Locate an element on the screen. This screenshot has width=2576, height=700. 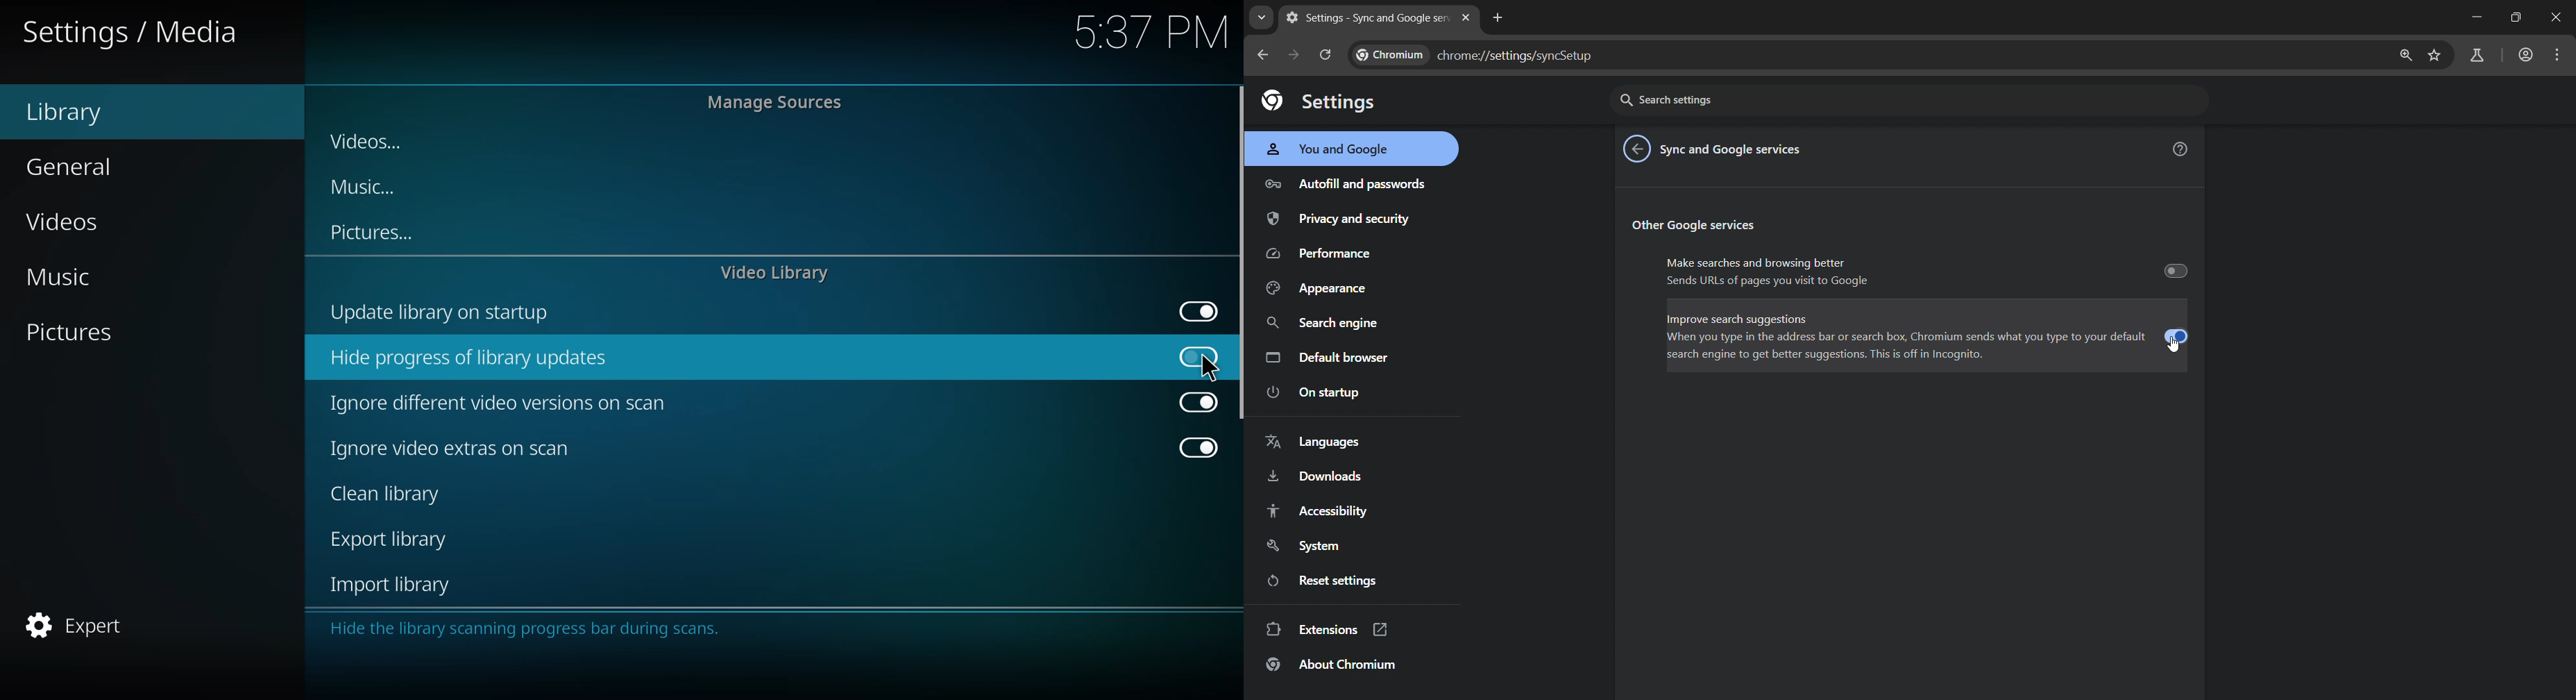
downloads is located at coordinates (1319, 476).